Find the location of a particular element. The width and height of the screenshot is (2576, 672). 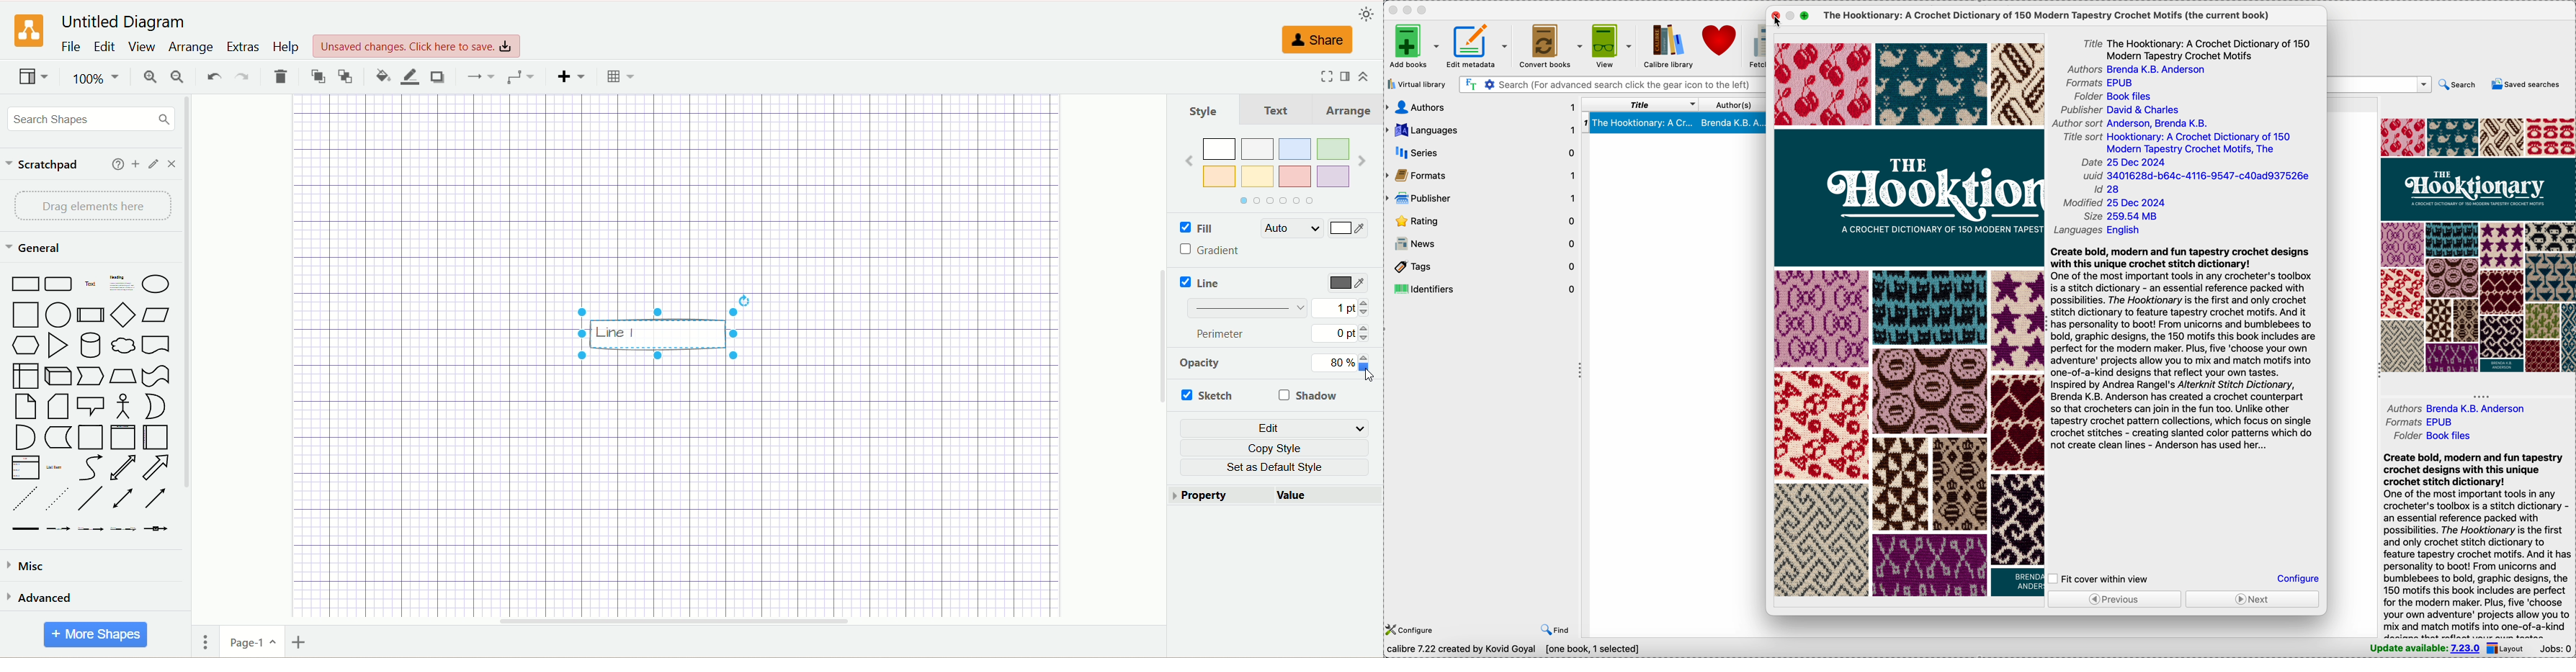

line color is located at coordinates (408, 76).